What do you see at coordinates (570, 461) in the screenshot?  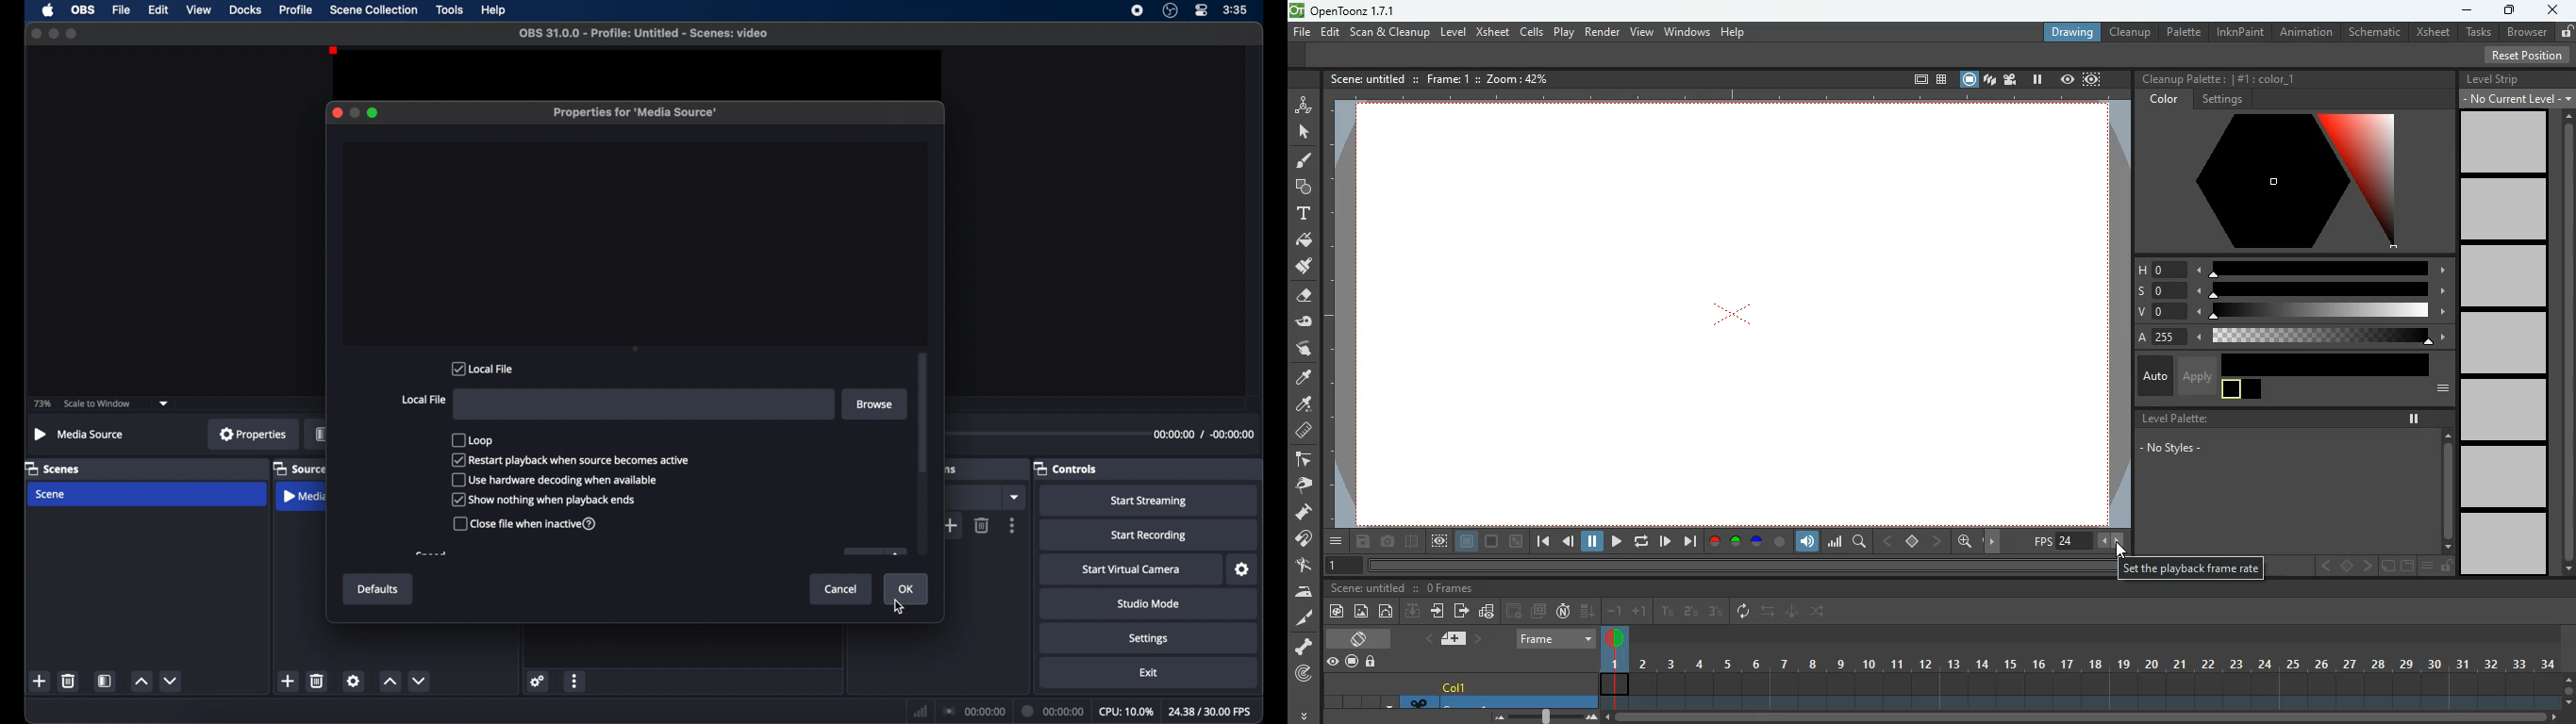 I see `checkbox` at bounding box center [570, 461].